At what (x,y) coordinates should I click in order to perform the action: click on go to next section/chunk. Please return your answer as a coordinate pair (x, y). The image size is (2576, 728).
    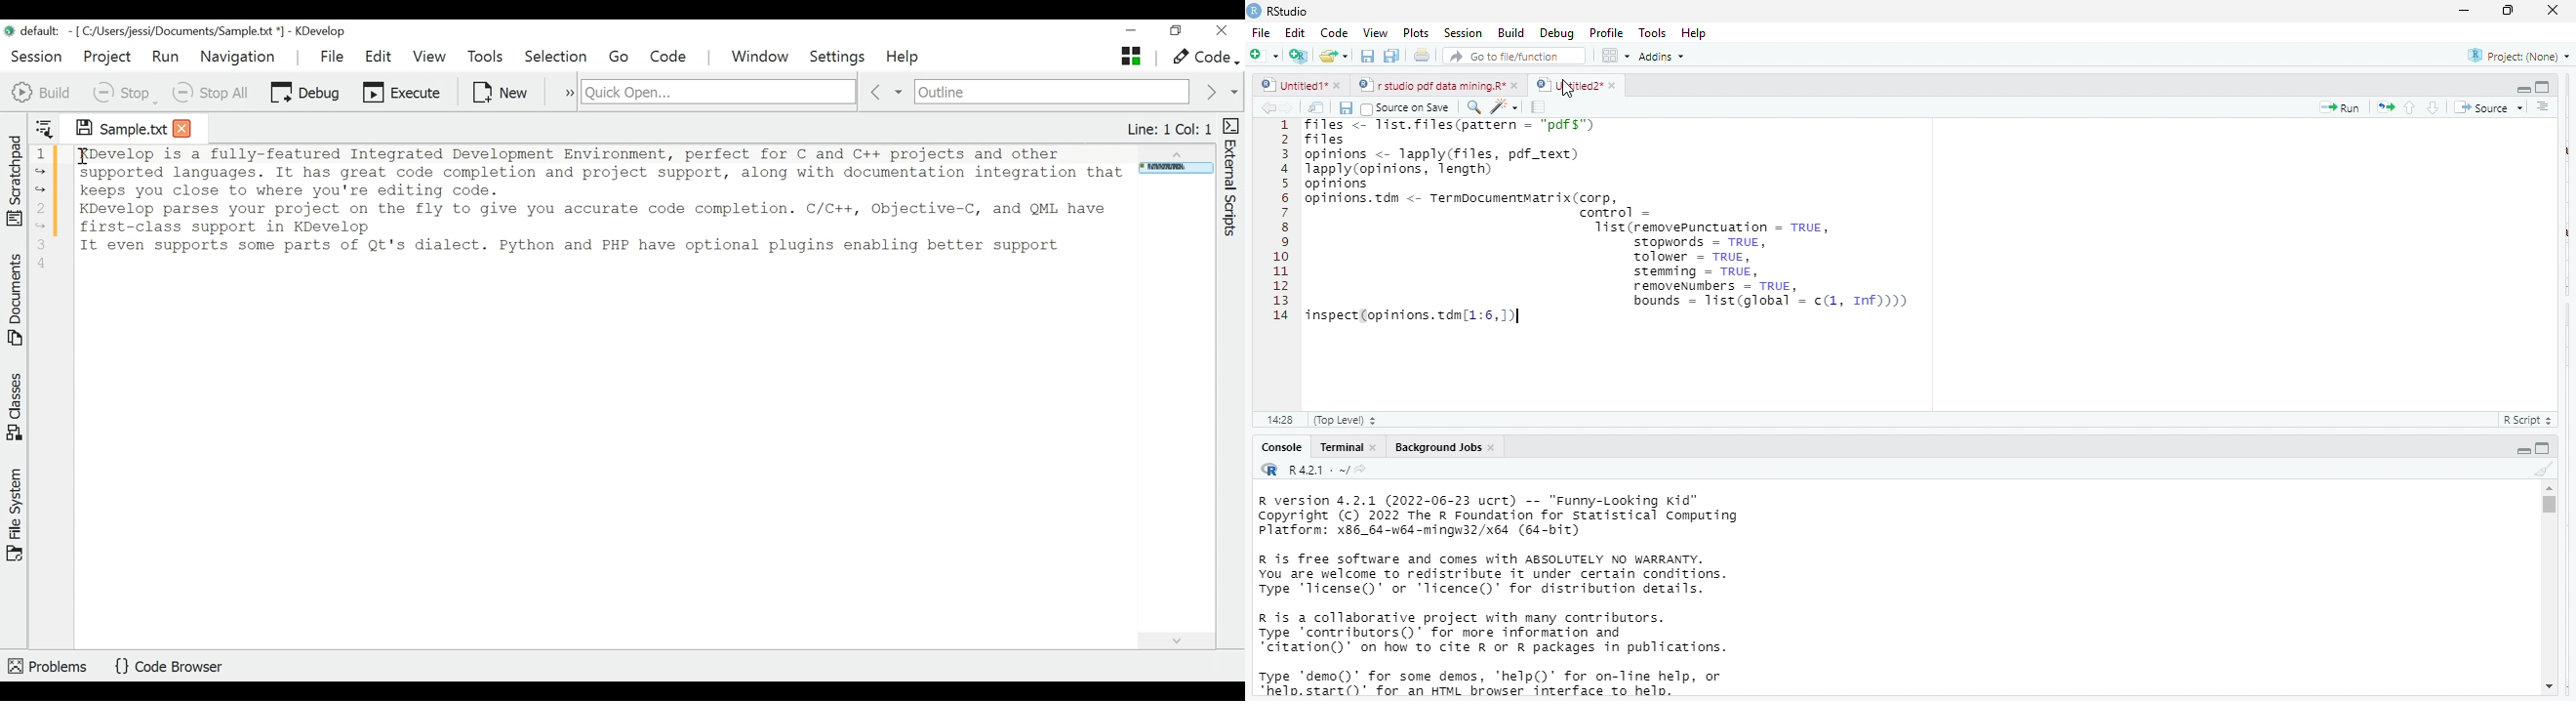
    Looking at the image, I should click on (2435, 107).